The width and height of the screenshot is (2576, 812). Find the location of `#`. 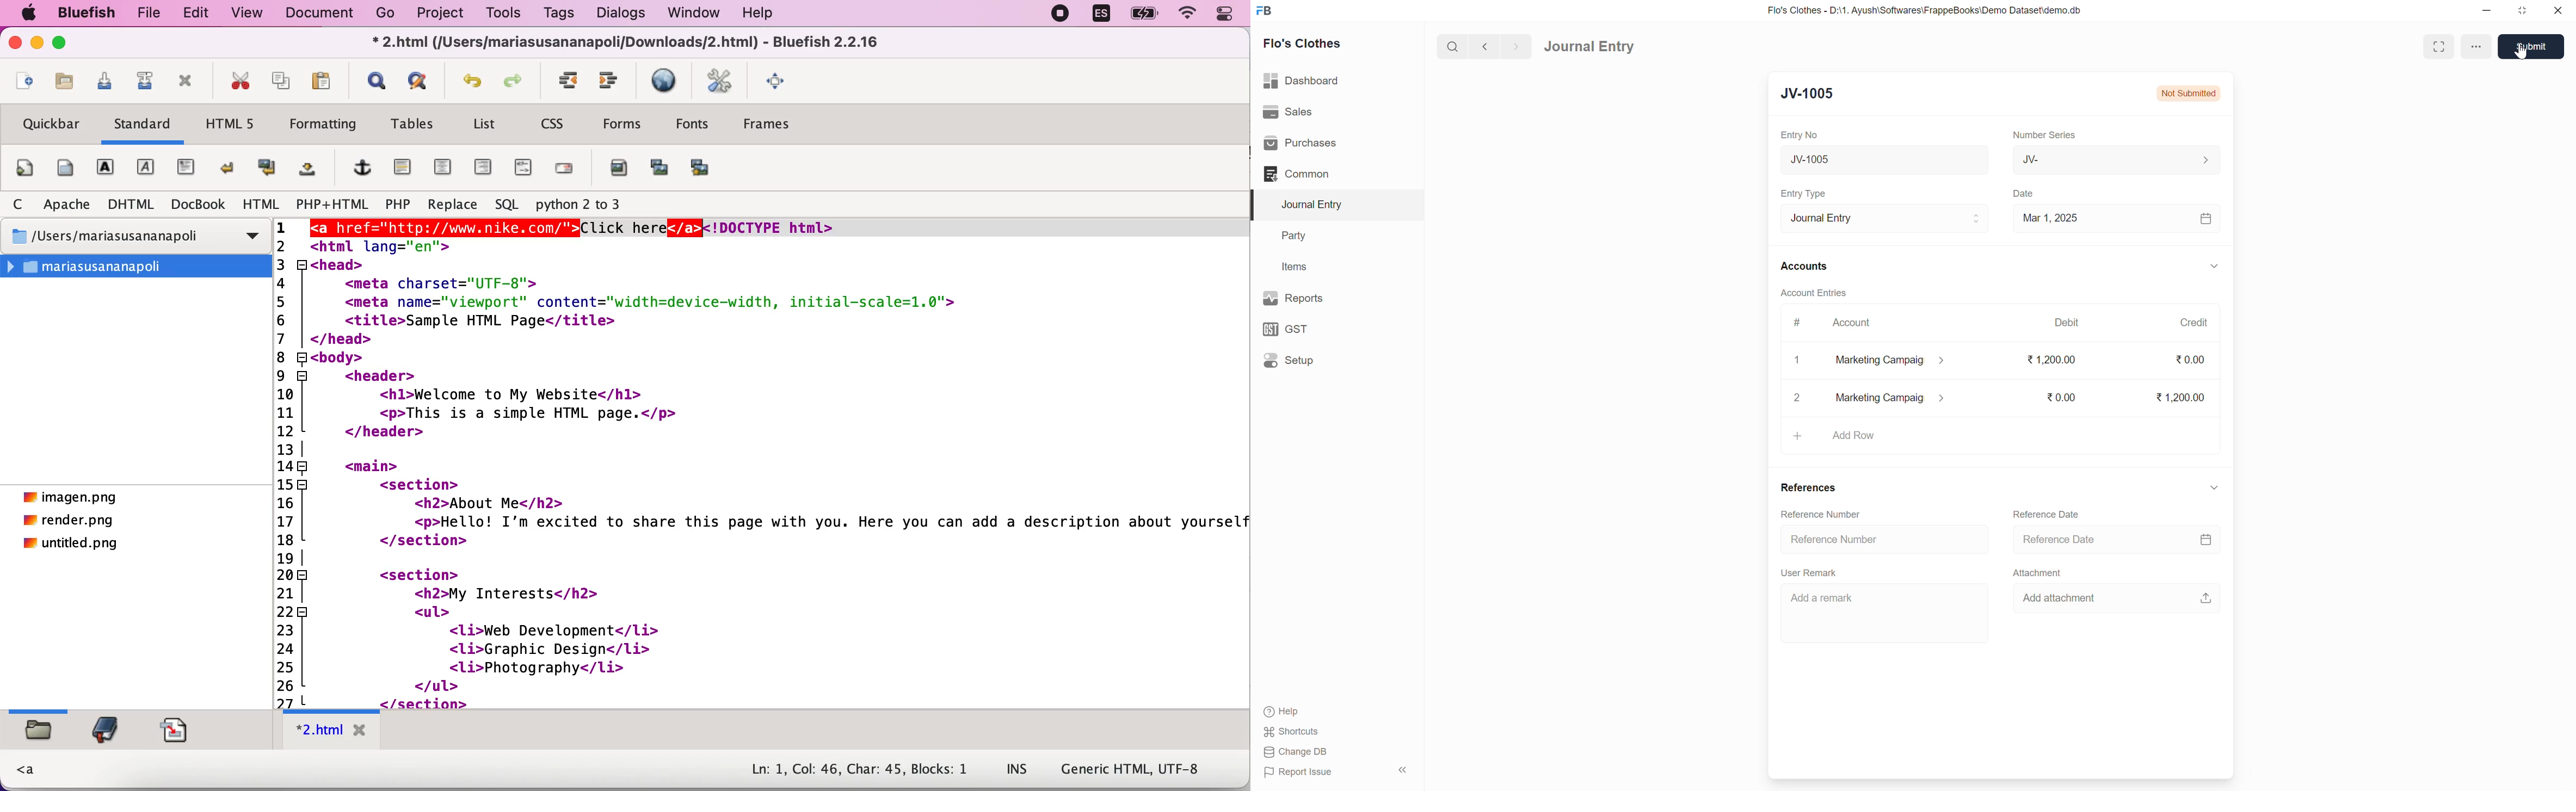

# is located at coordinates (1798, 323).